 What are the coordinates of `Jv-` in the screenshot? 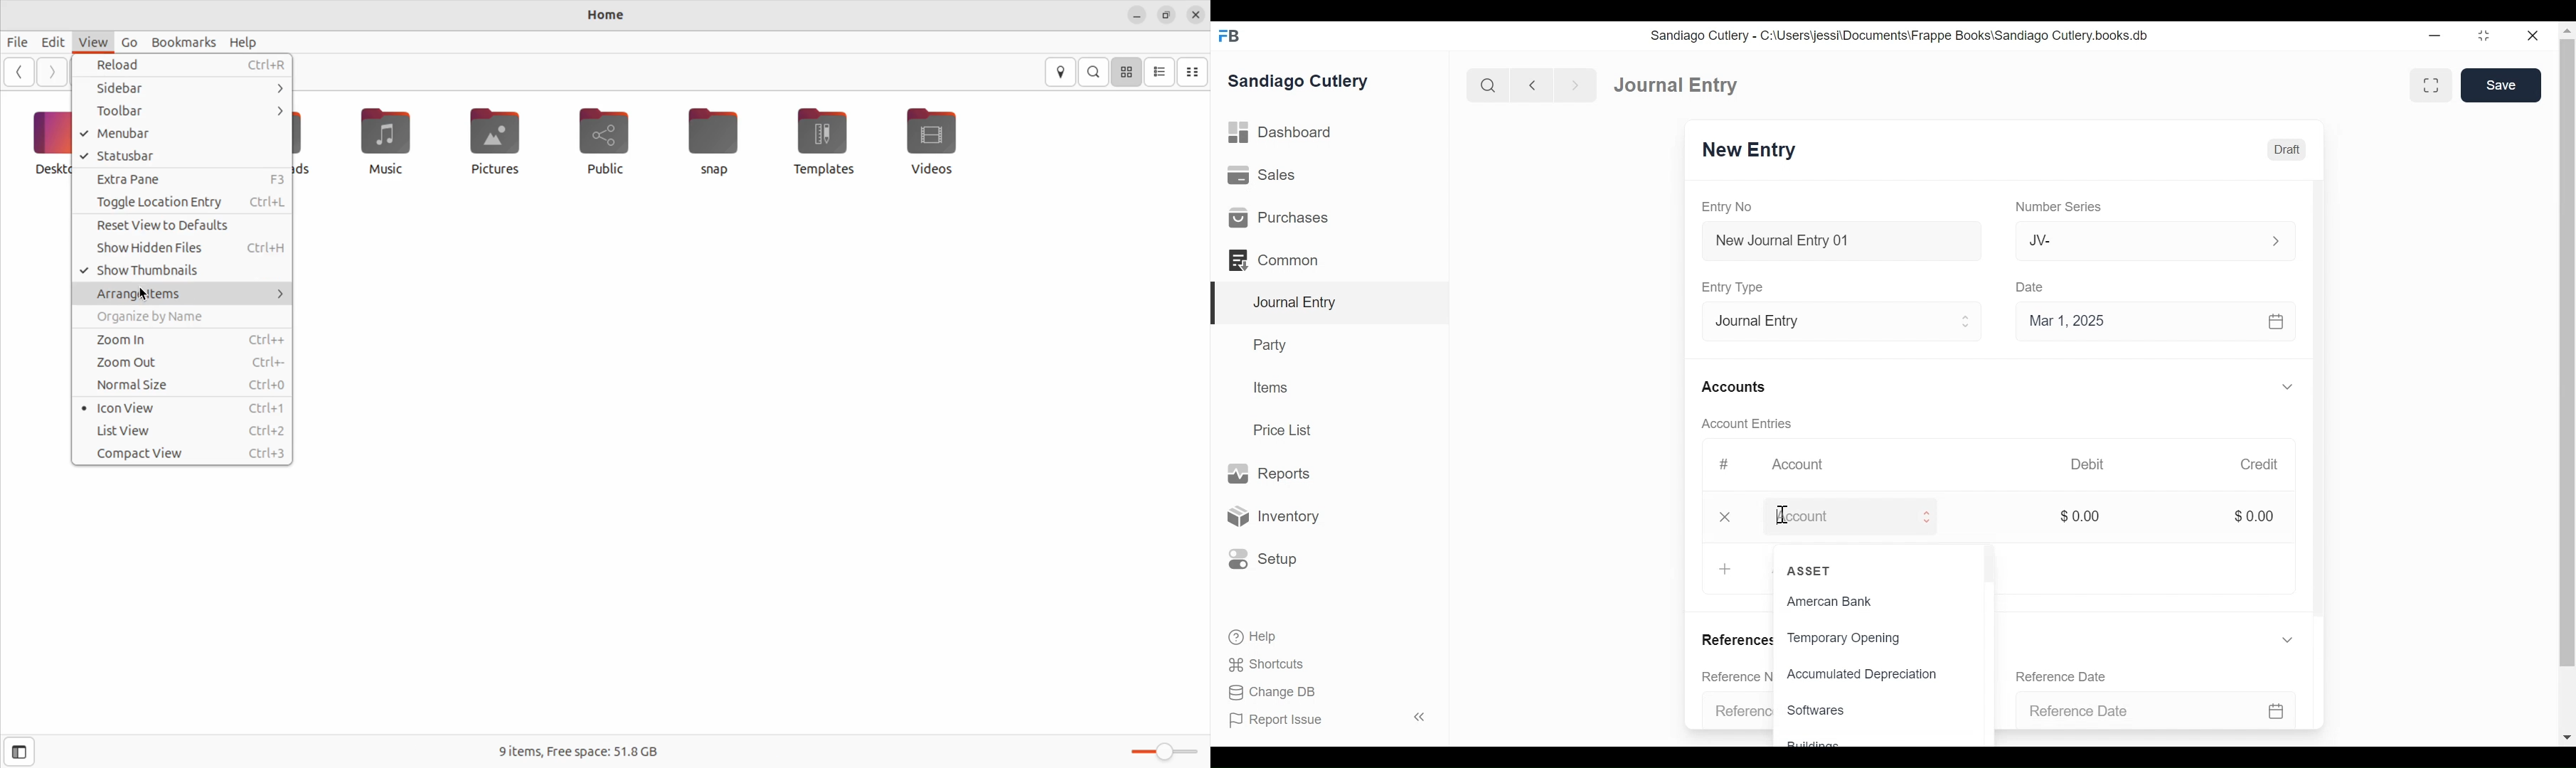 It's located at (2155, 241).